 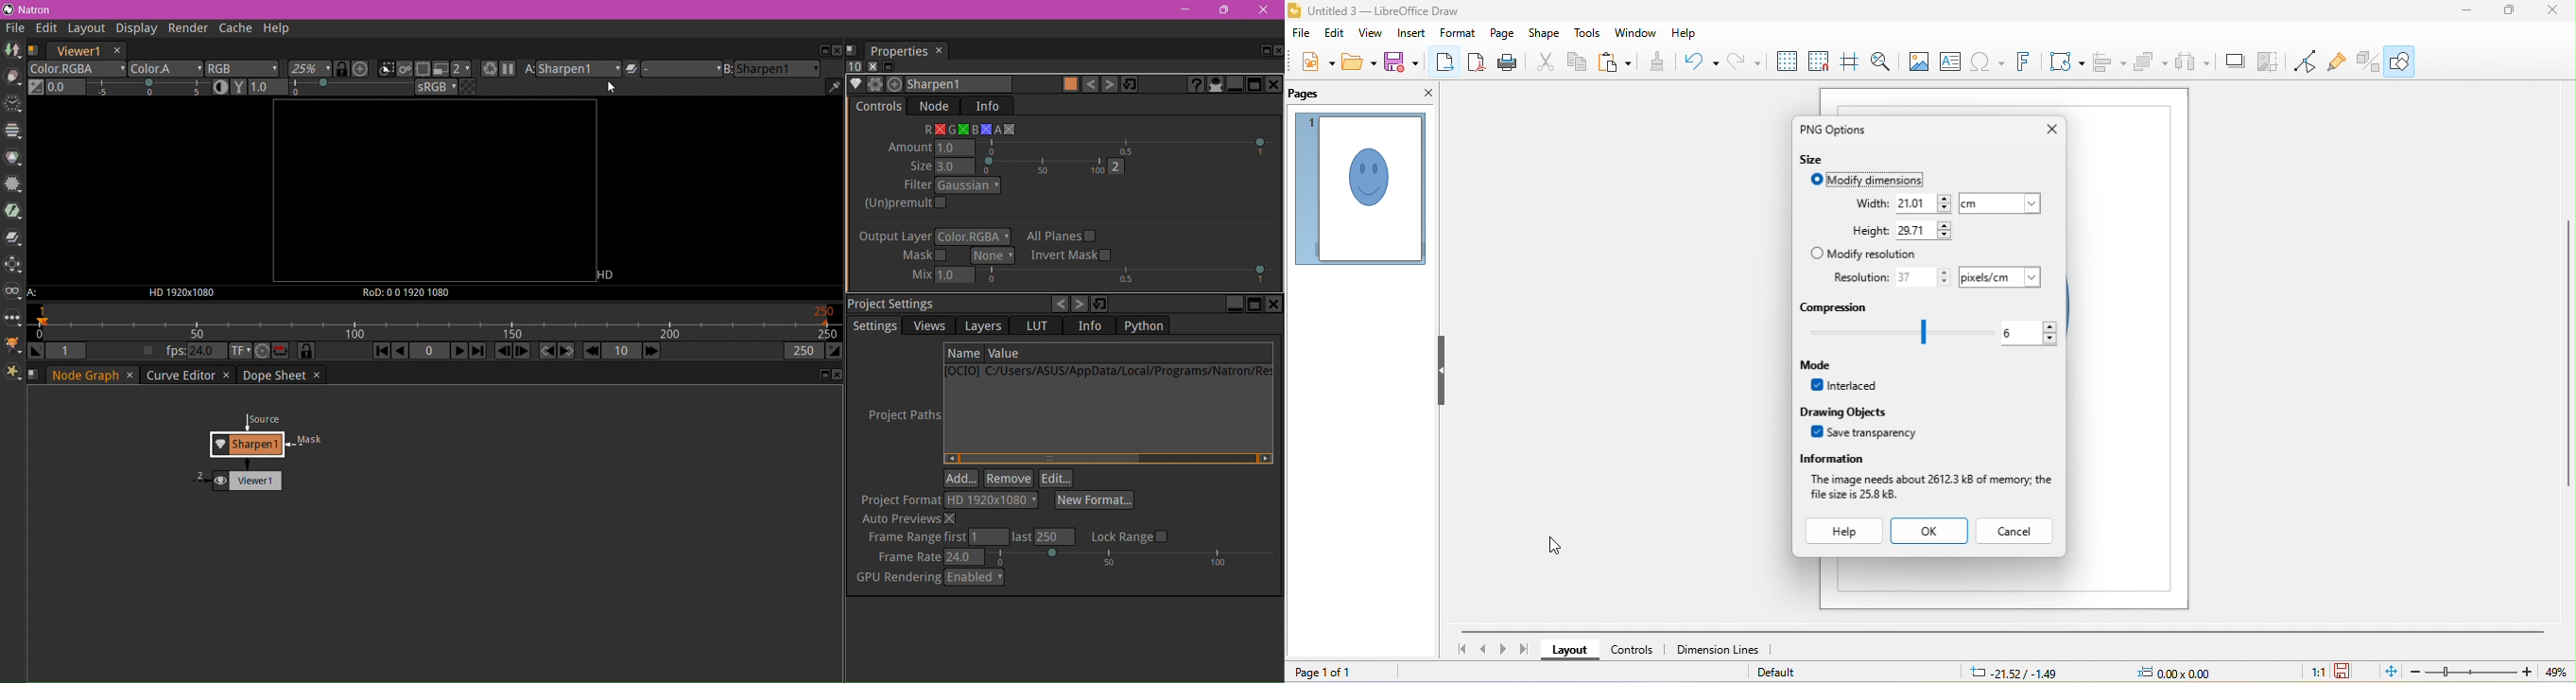 I want to click on zoom, so click(x=2489, y=671).